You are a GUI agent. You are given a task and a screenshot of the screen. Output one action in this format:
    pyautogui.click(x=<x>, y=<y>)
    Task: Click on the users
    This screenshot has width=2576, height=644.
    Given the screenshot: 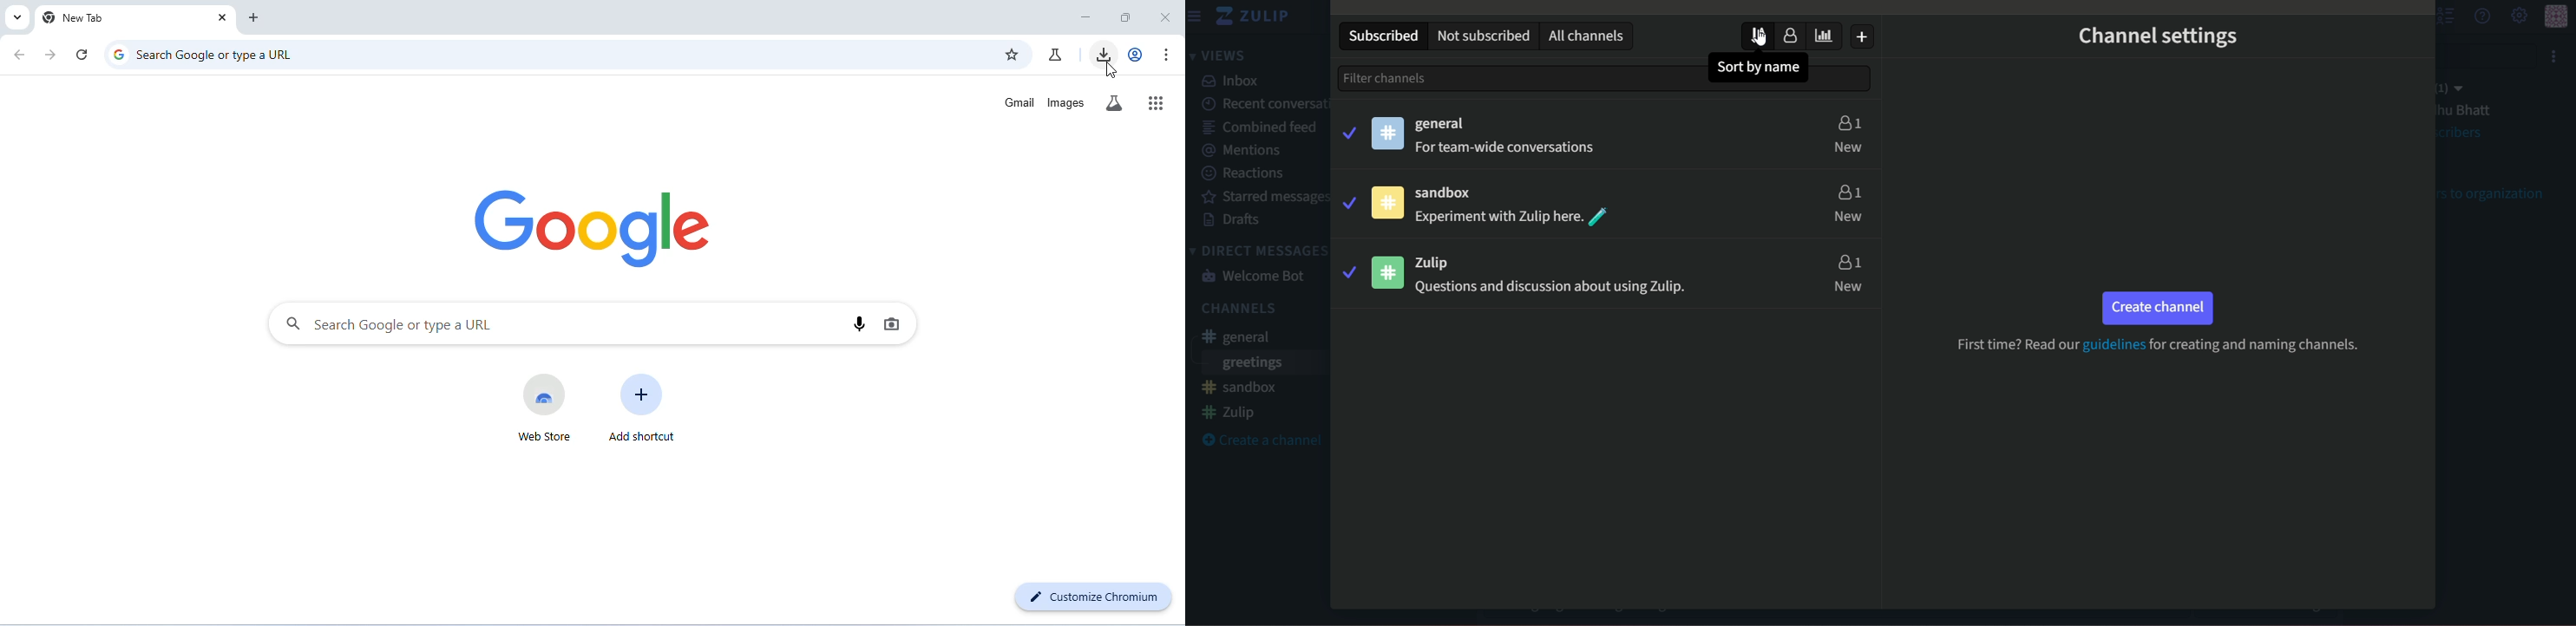 What is the action you would take?
    pyautogui.click(x=1848, y=135)
    